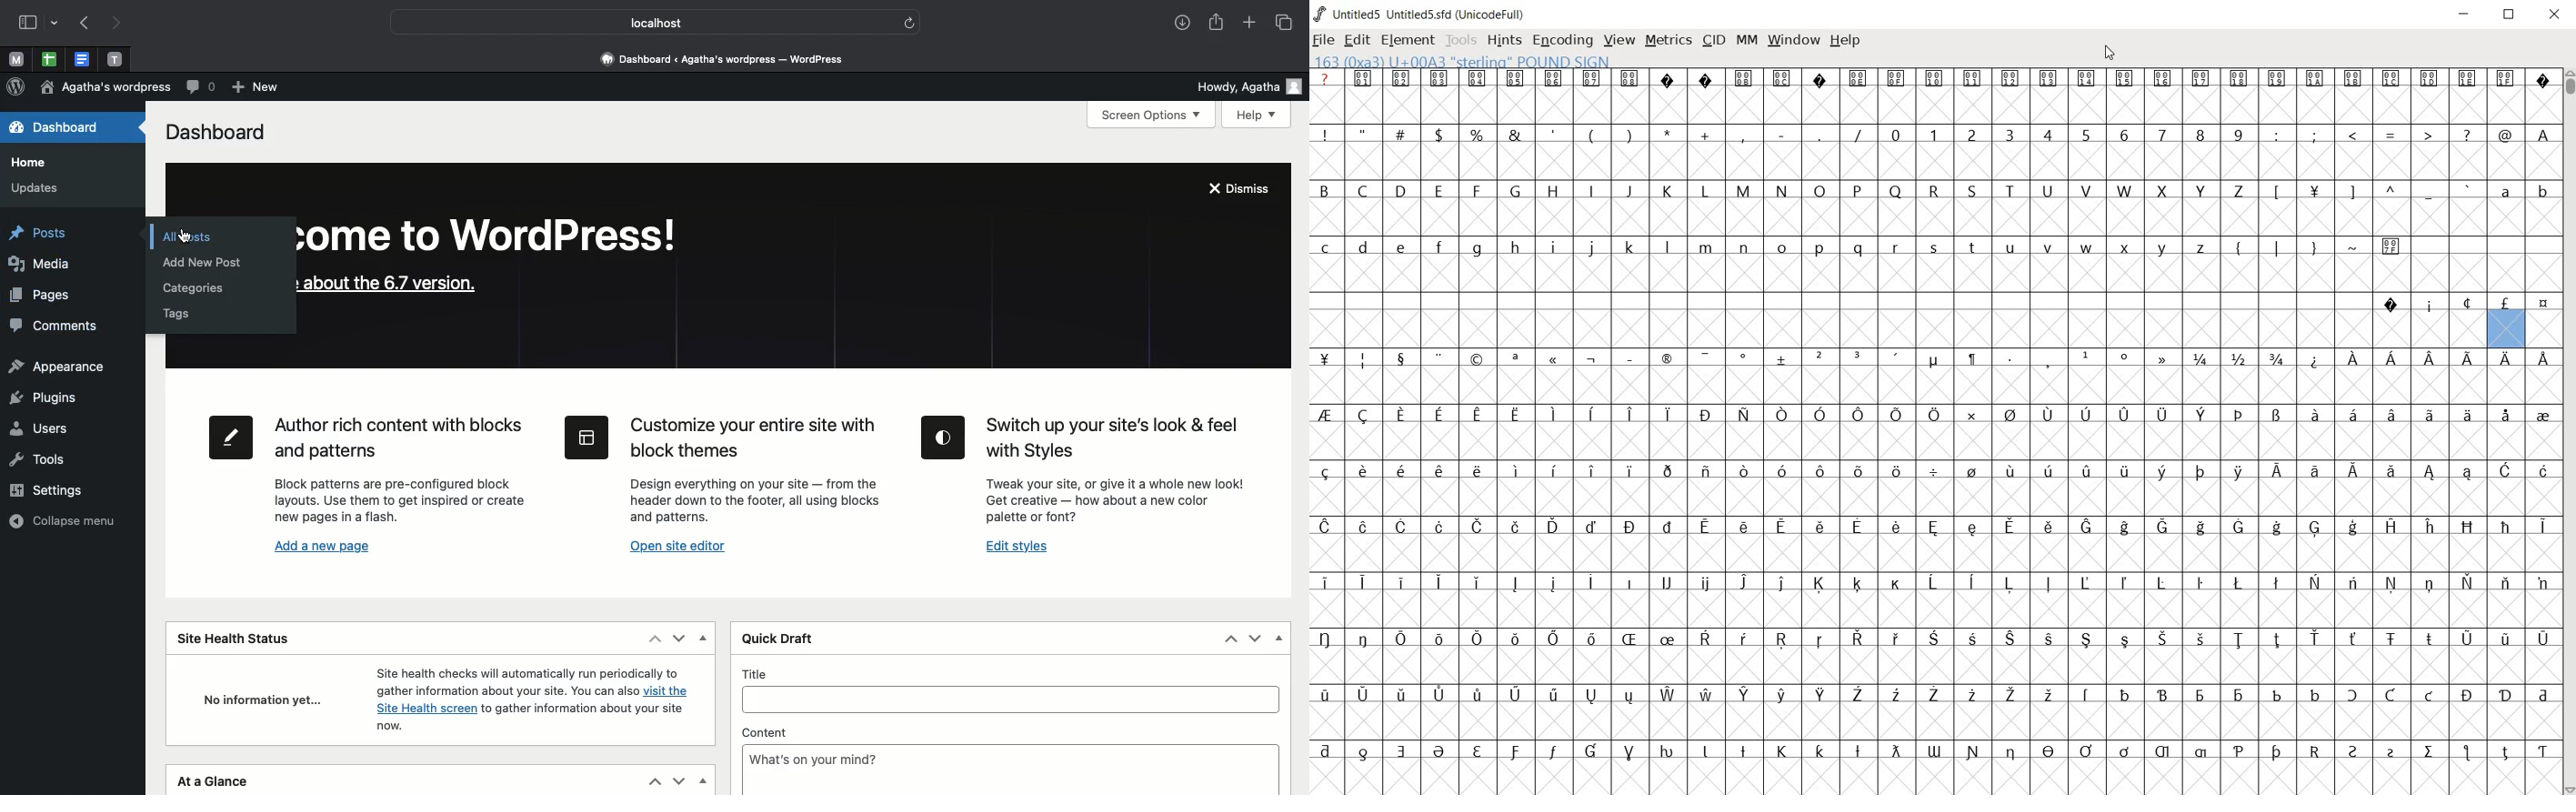 Image resolution: width=2576 pixels, height=812 pixels. I want to click on Pinned tab, so click(115, 58).